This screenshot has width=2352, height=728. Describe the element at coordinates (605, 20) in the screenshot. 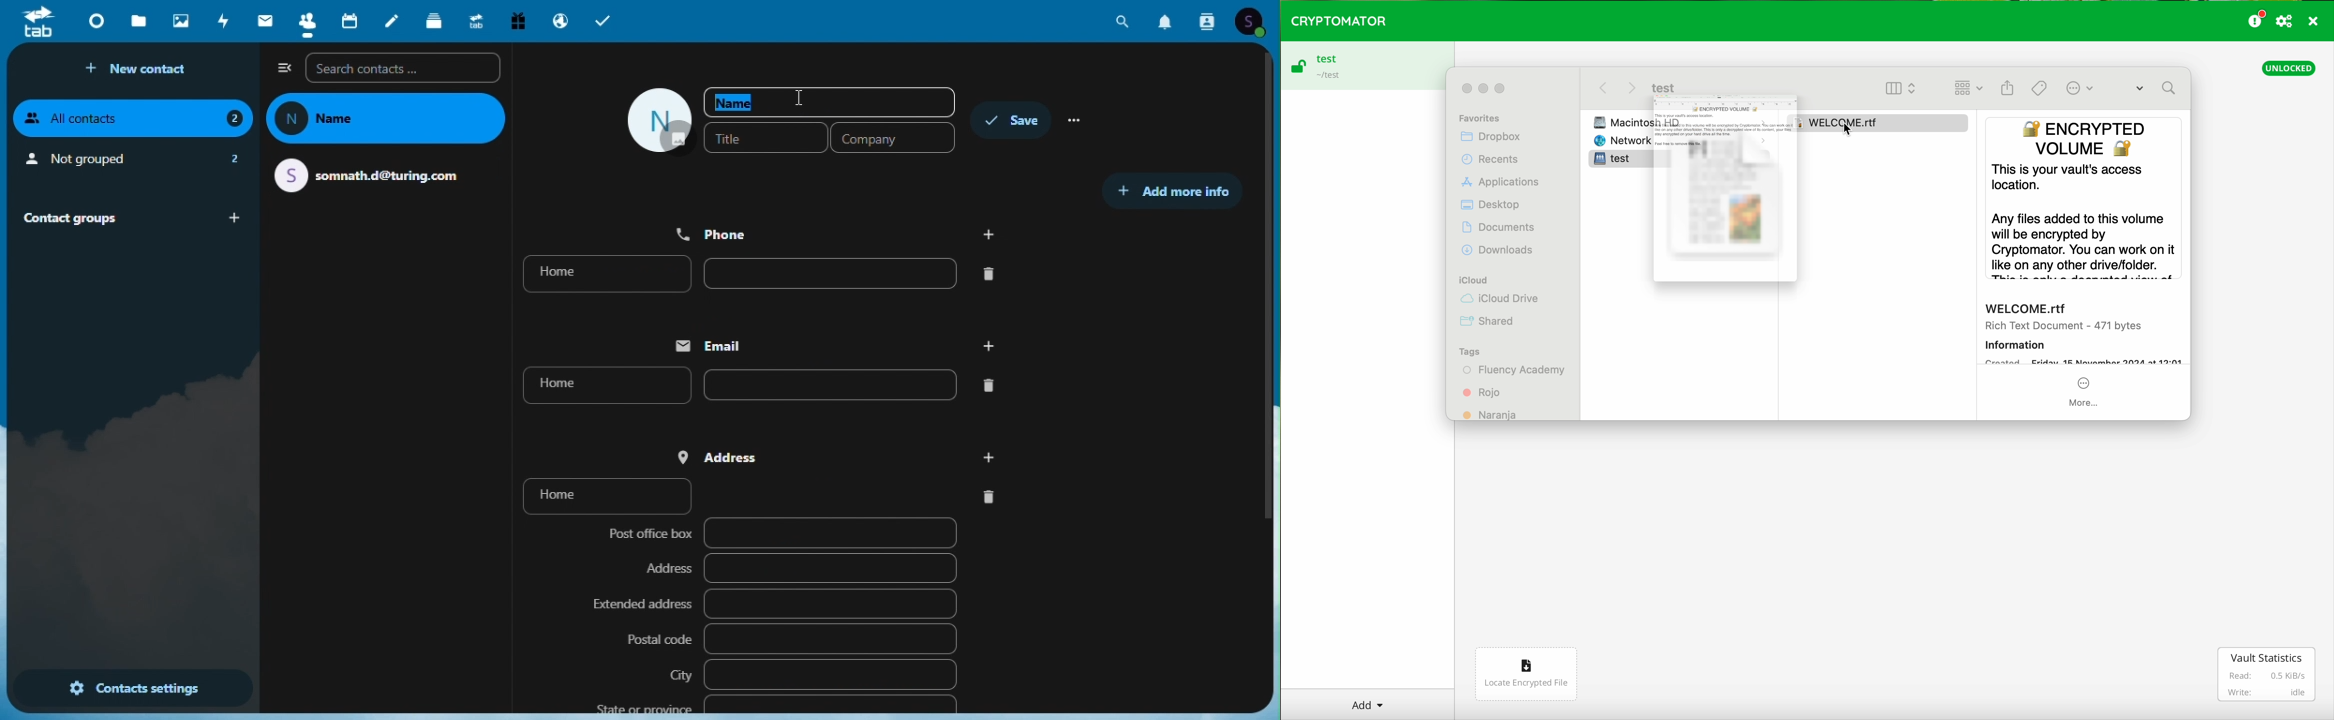

I see `Tasks` at that location.